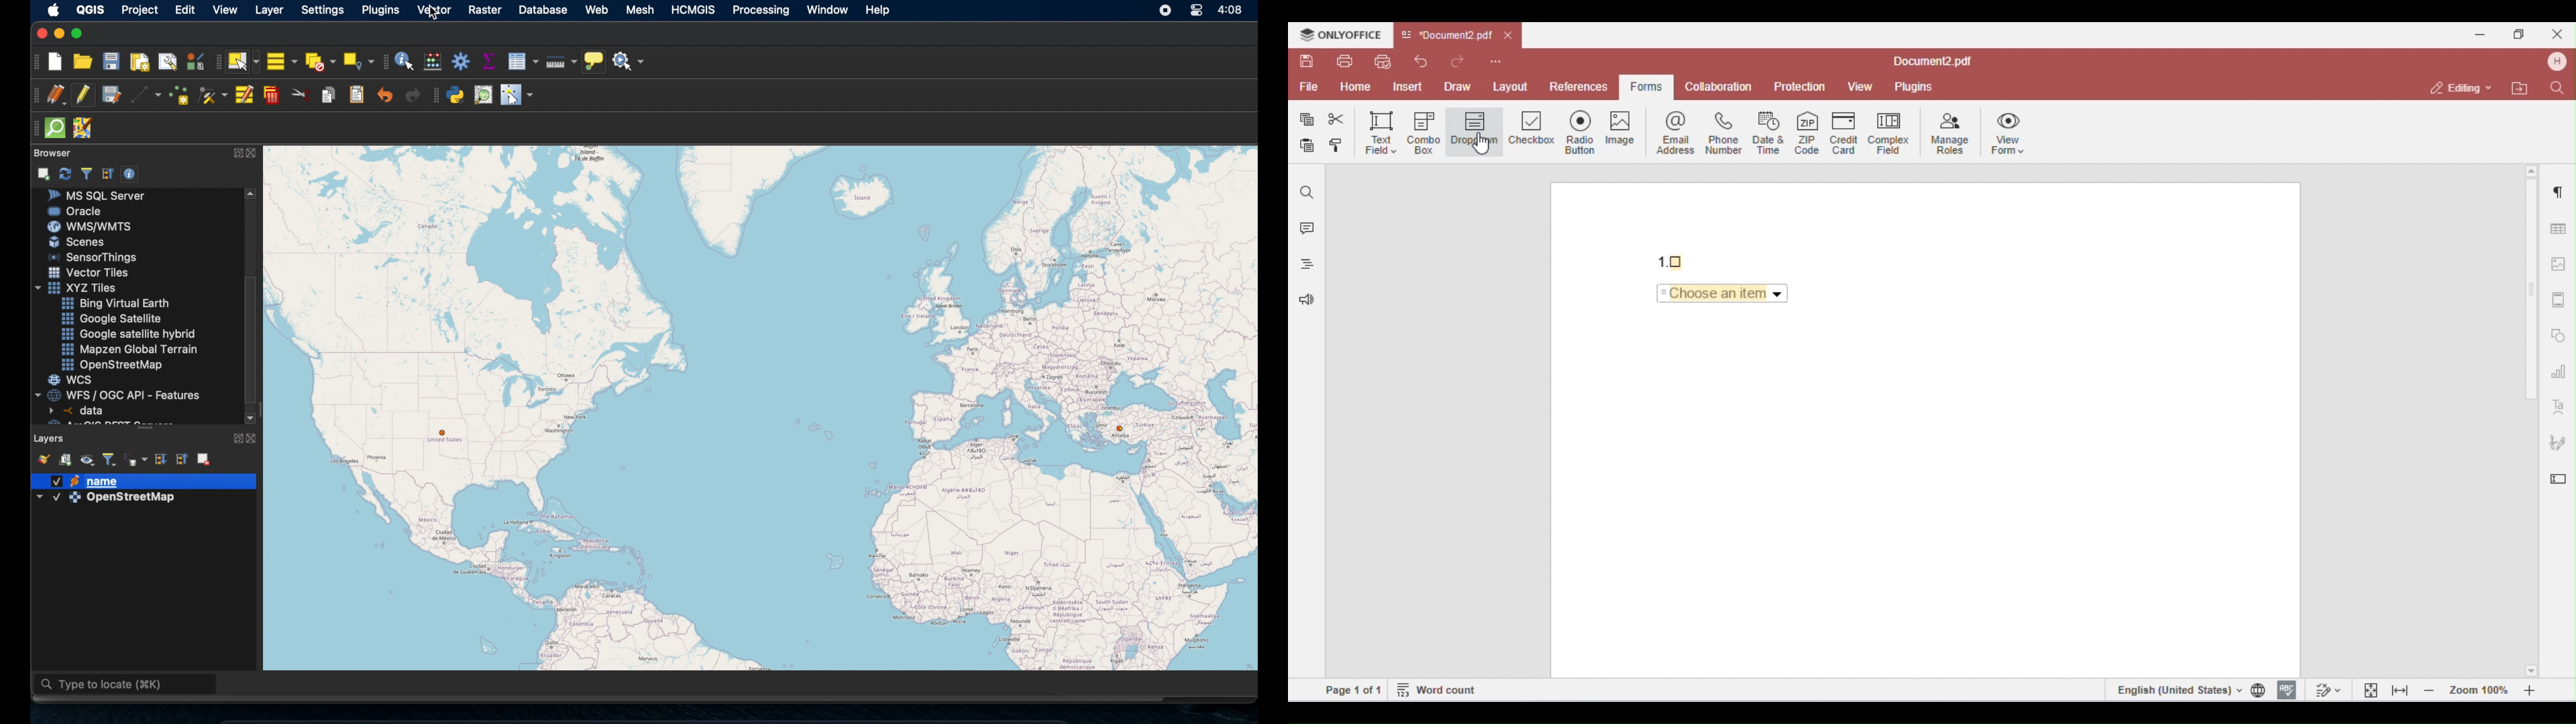 The width and height of the screenshot is (2576, 728). What do you see at coordinates (127, 686) in the screenshot?
I see `type to locate` at bounding box center [127, 686].